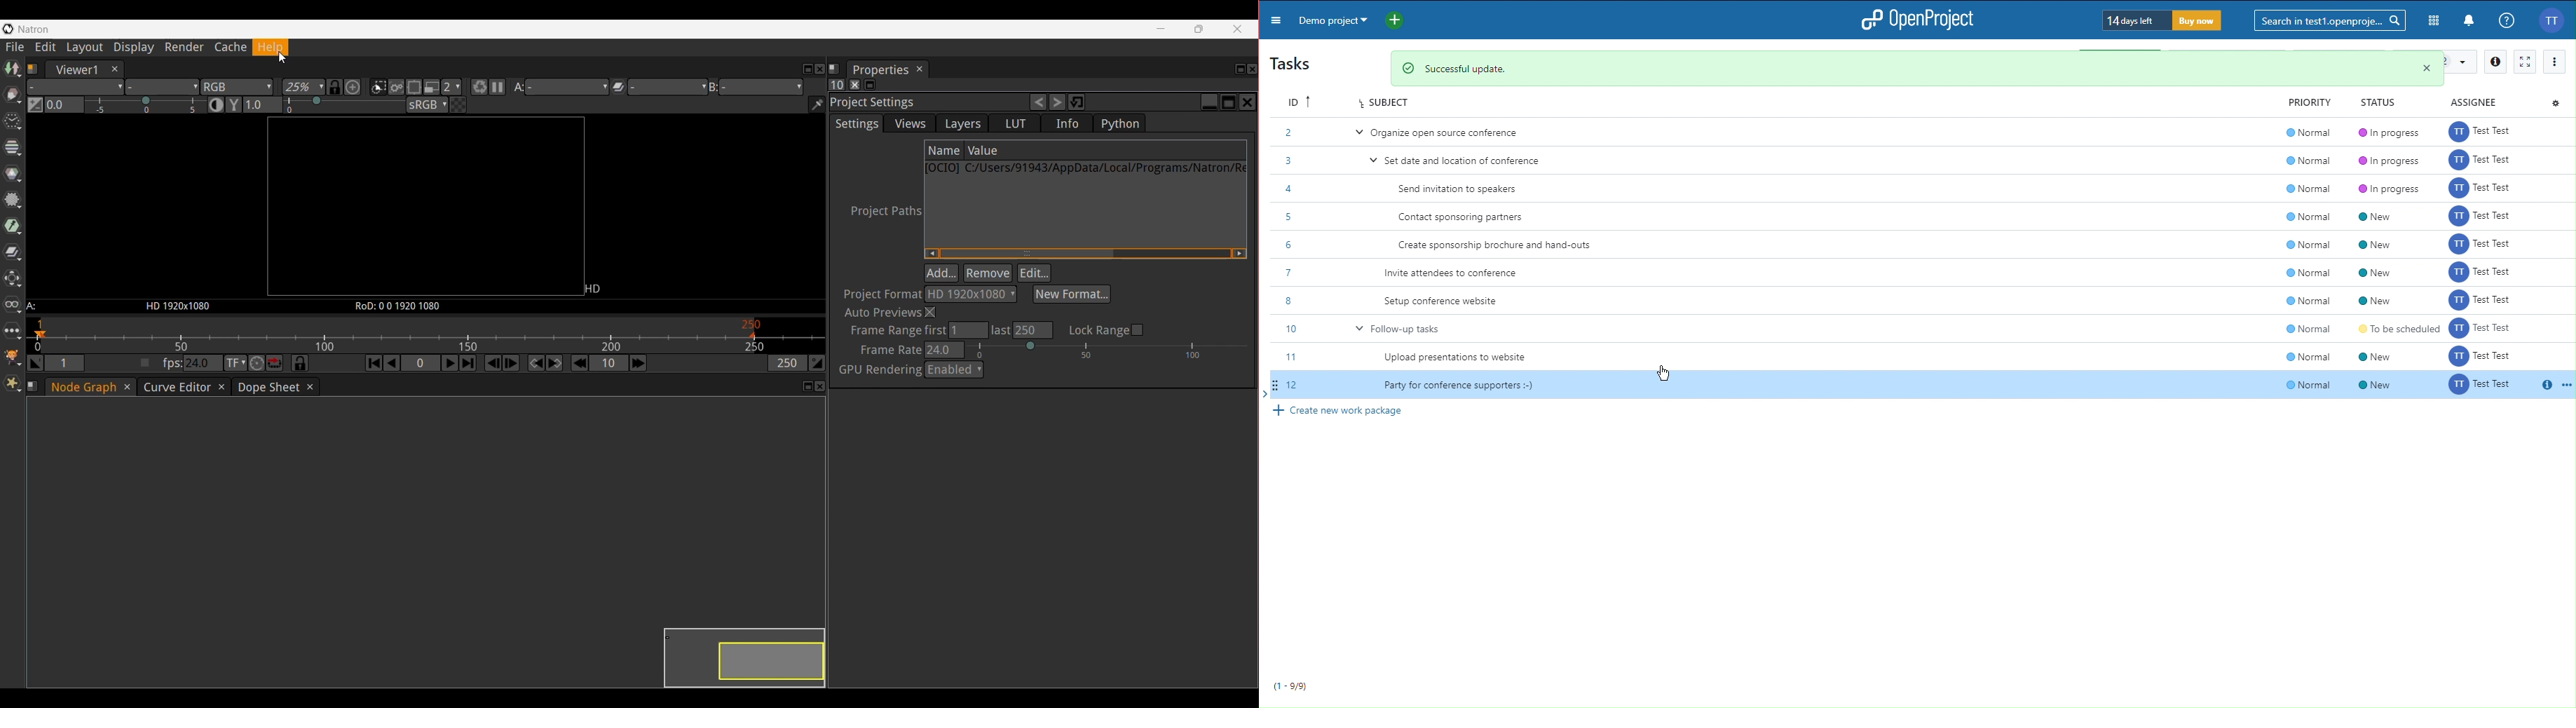 This screenshot has height=728, width=2576. I want to click on vite attendees to conference, so click(1460, 272).